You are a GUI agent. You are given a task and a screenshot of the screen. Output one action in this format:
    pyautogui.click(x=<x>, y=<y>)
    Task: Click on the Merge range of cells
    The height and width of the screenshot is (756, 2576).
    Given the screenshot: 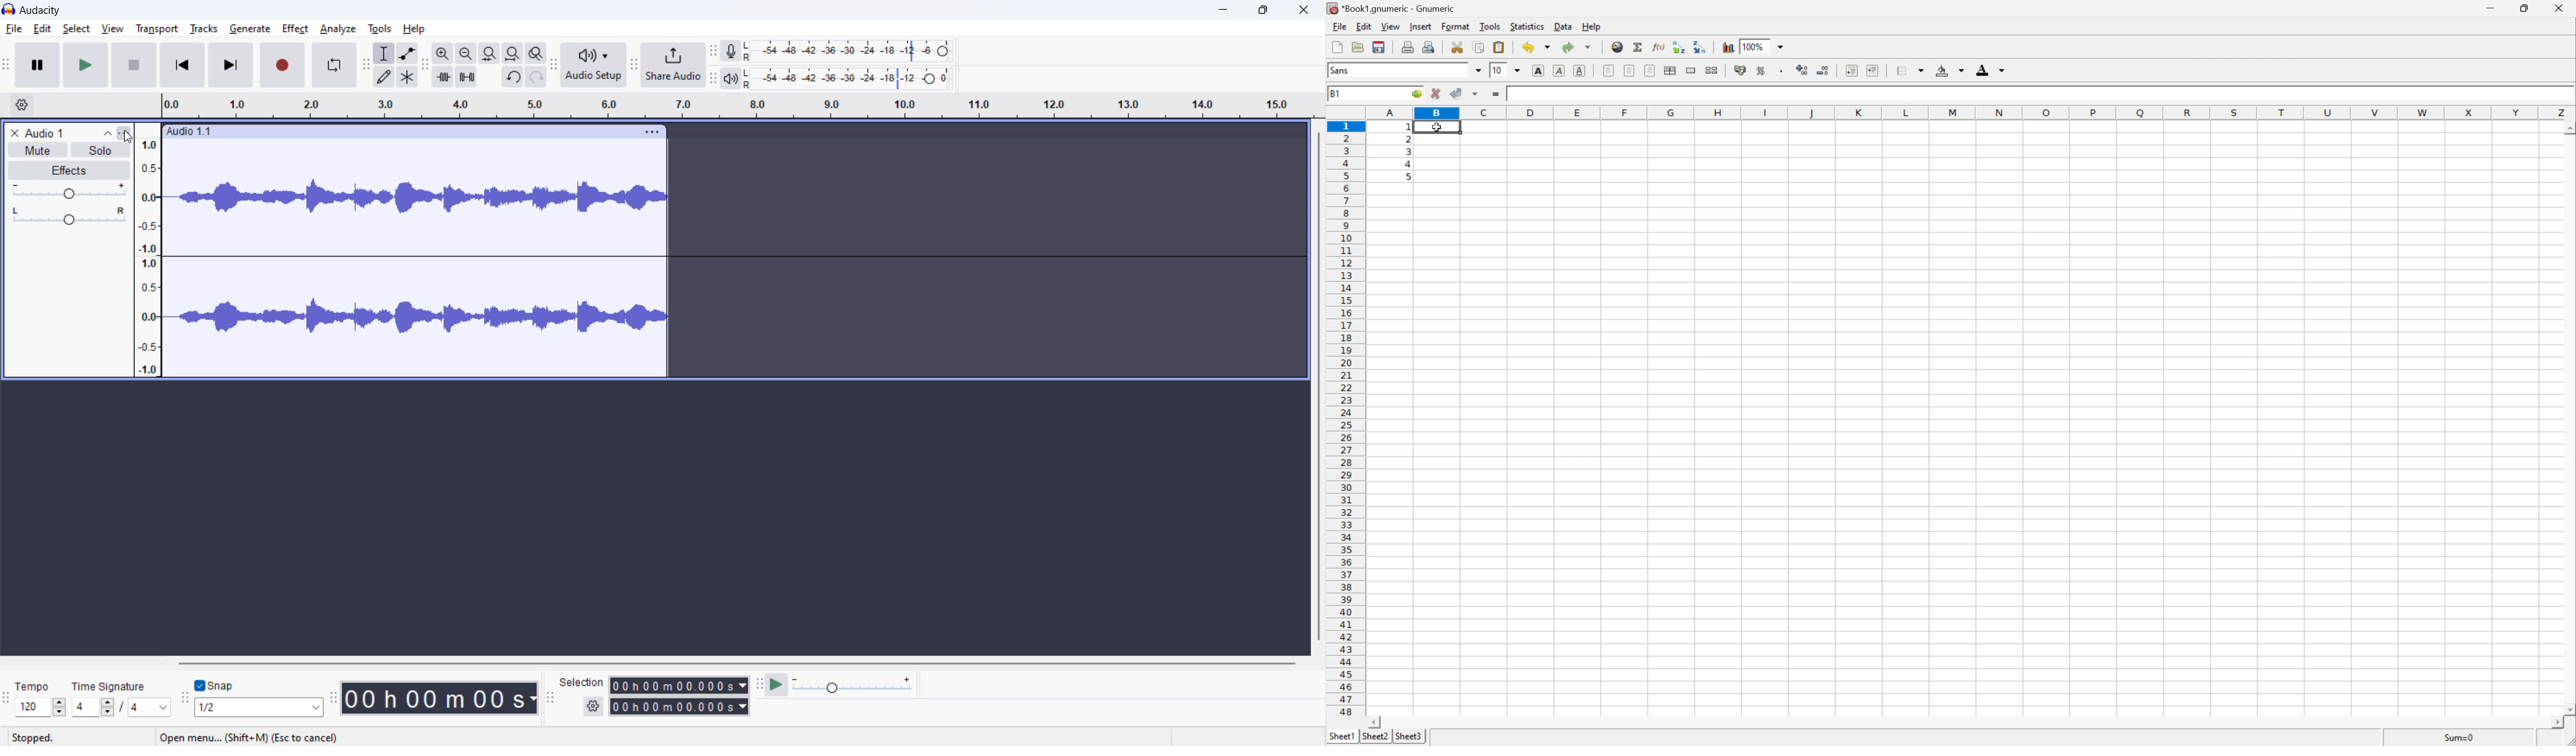 What is the action you would take?
    pyautogui.click(x=1691, y=70)
    